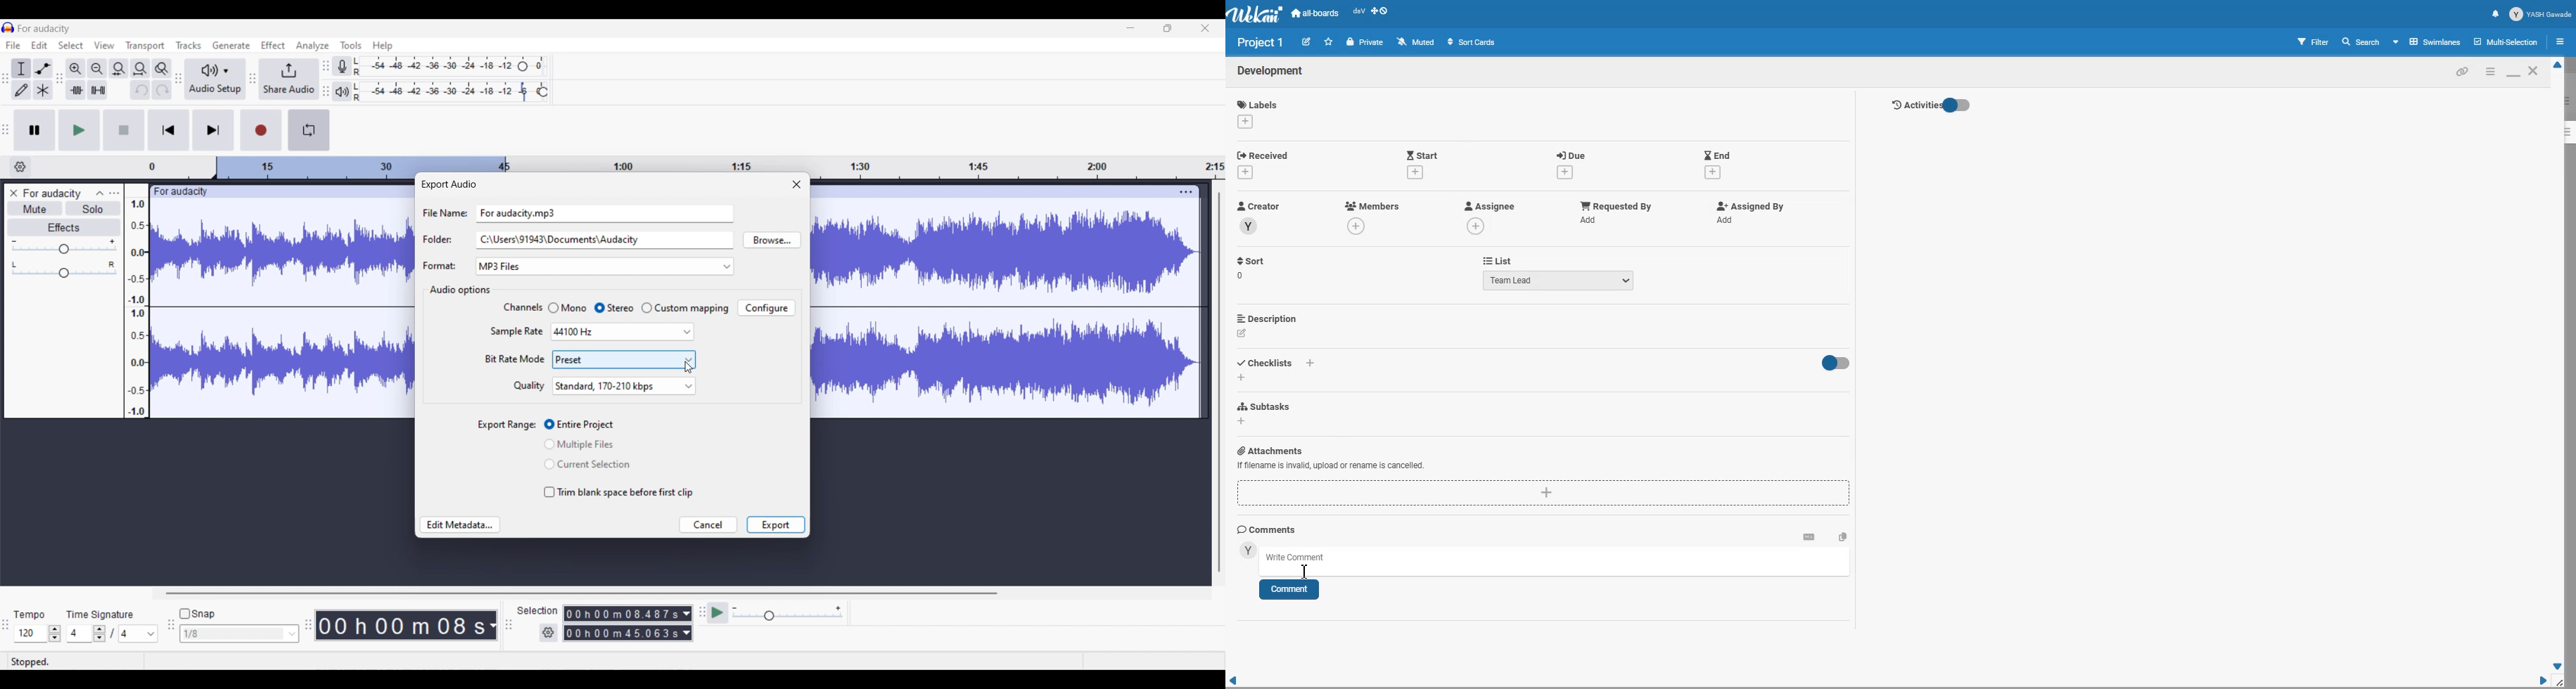  I want to click on Add Subtasks, so click(1266, 406).